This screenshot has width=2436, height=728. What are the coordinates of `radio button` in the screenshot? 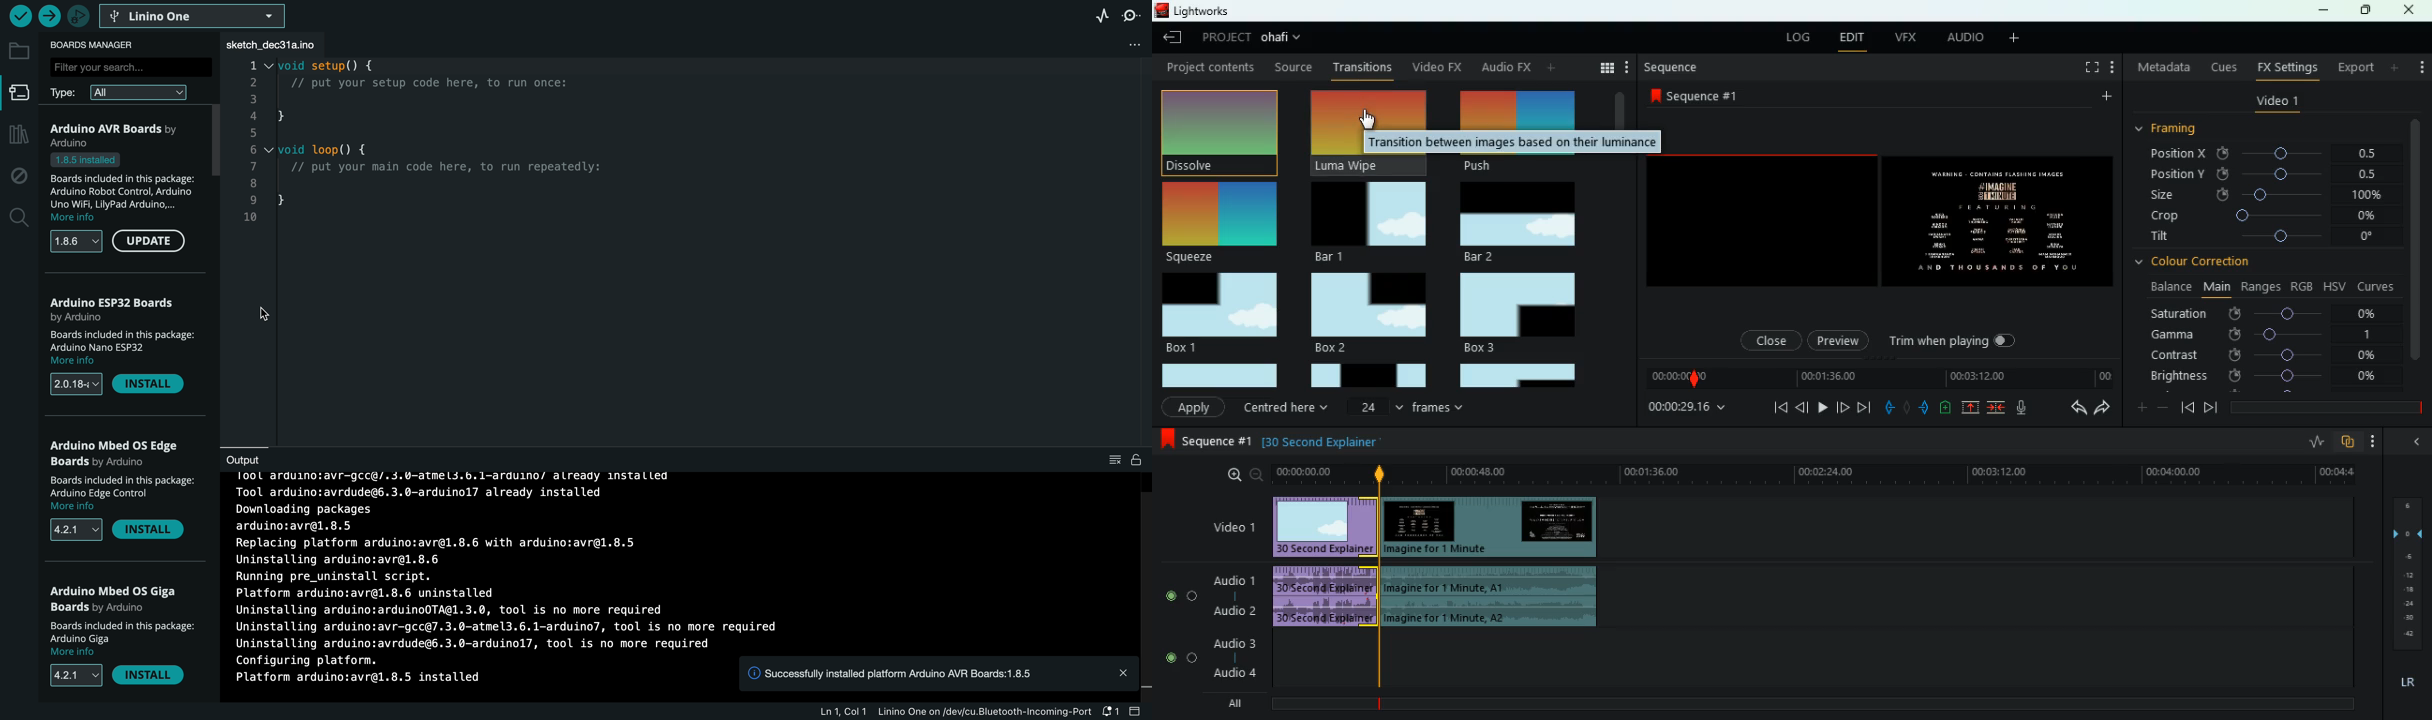 It's located at (1177, 621).